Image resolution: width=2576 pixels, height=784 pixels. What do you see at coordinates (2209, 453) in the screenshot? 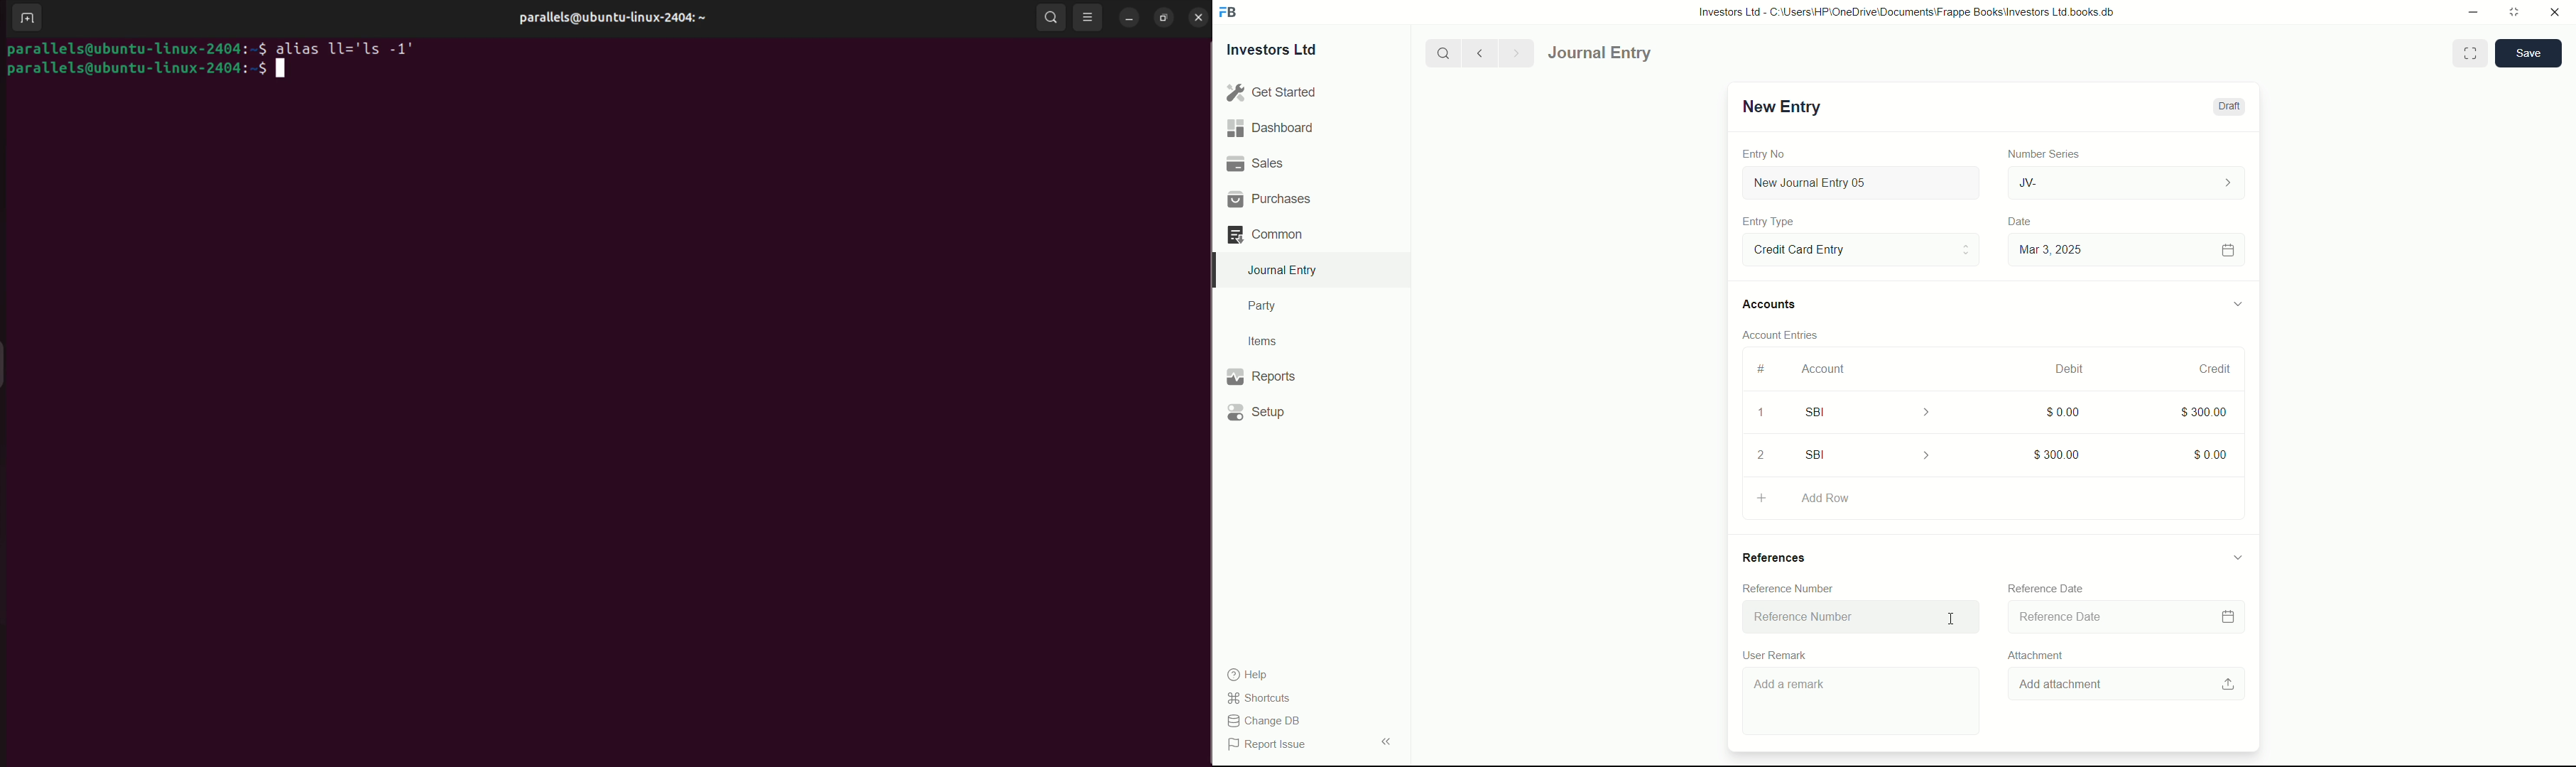
I see `$0.00` at bounding box center [2209, 453].